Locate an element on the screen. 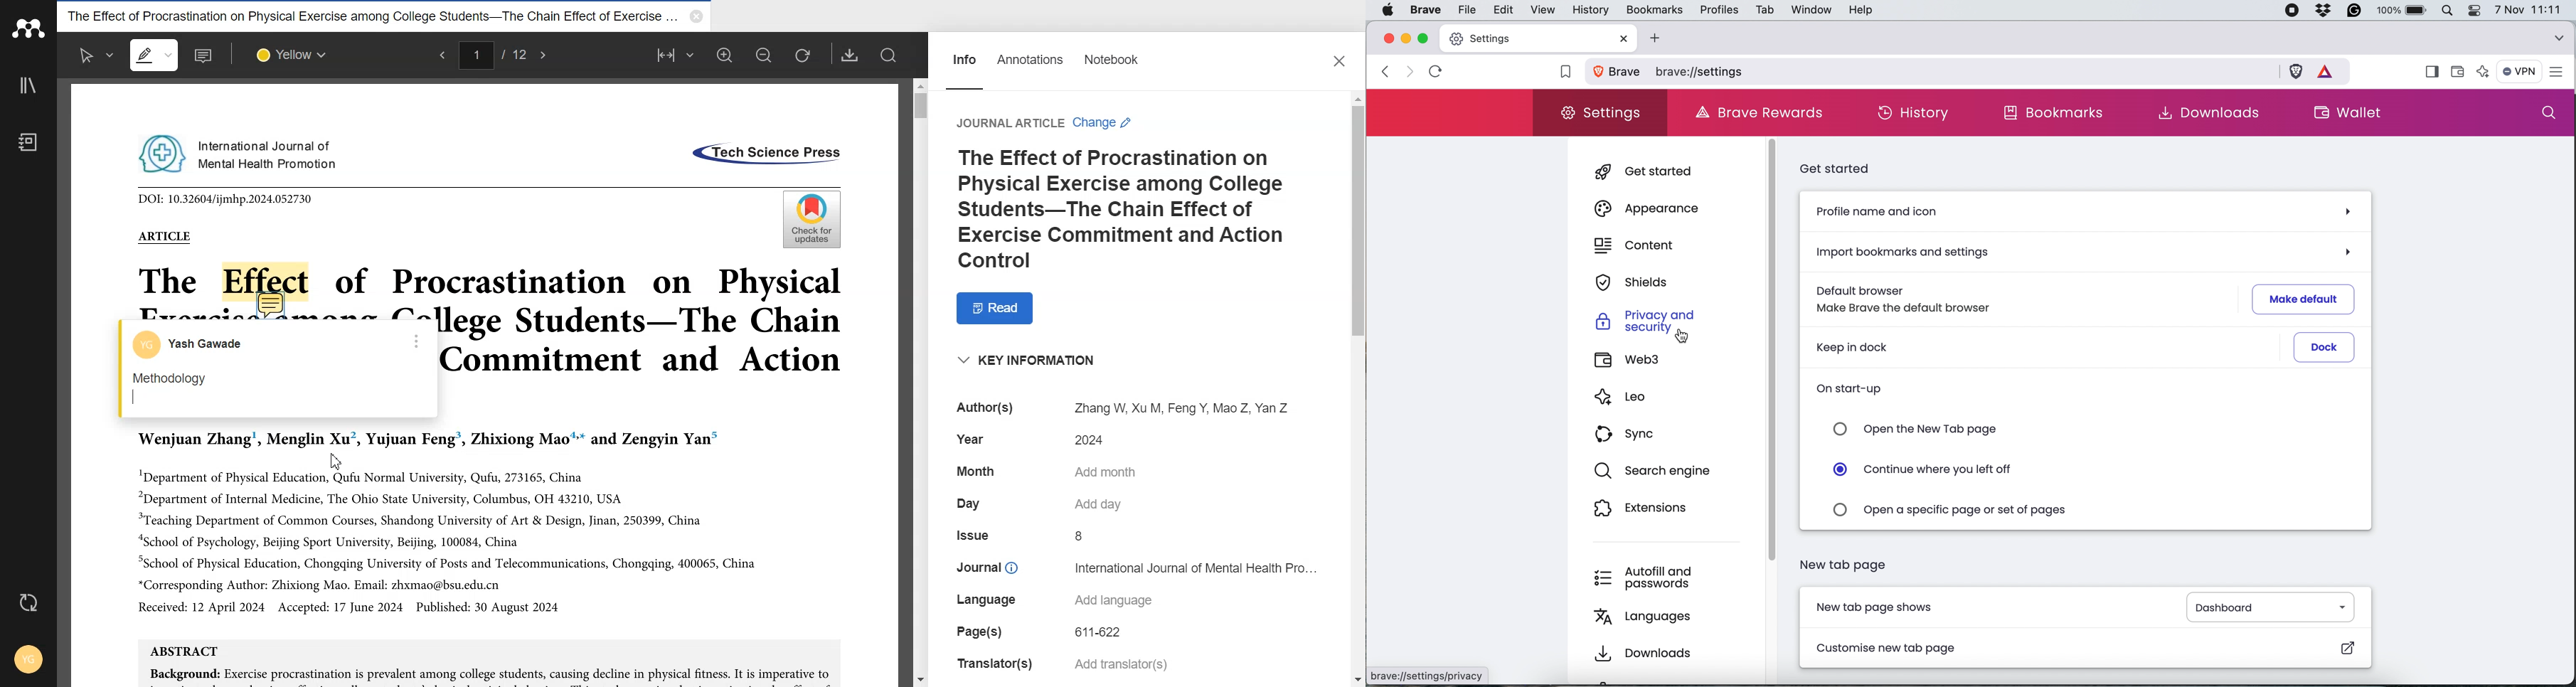 This screenshot has height=700, width=2576. Close is located at coordinates (694, 16).